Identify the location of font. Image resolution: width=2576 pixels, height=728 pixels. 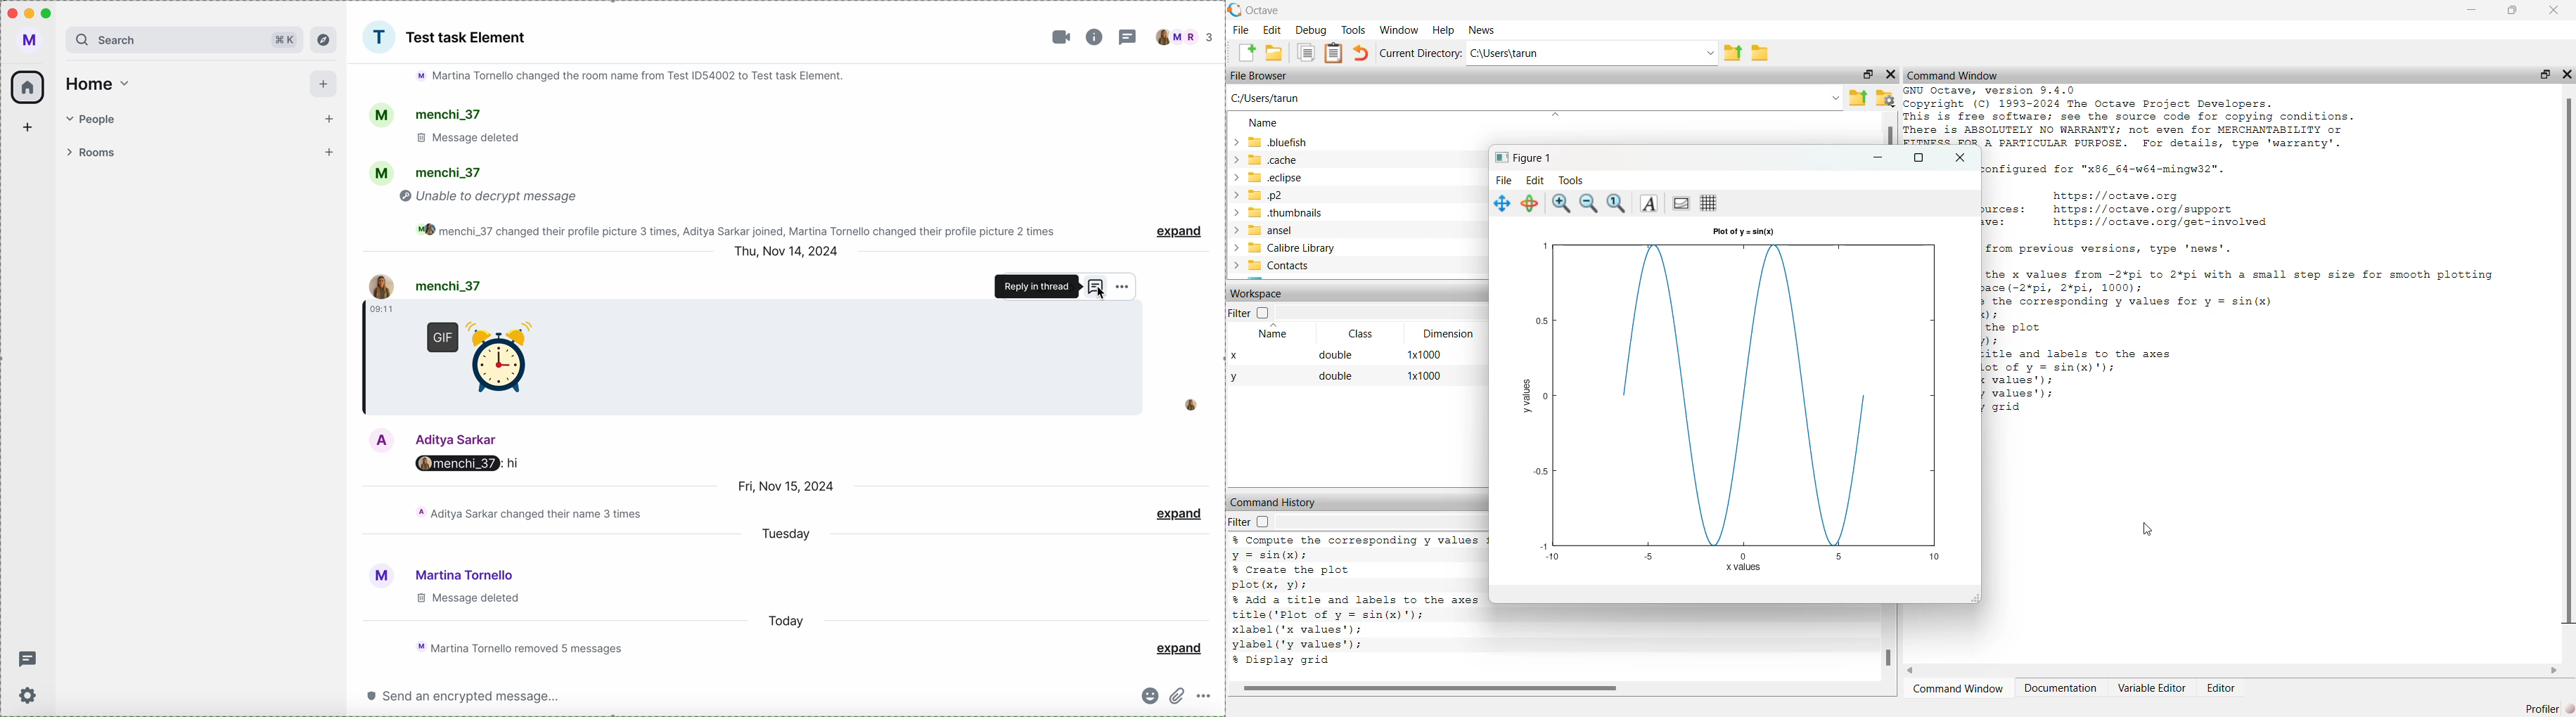
(1649, 204).